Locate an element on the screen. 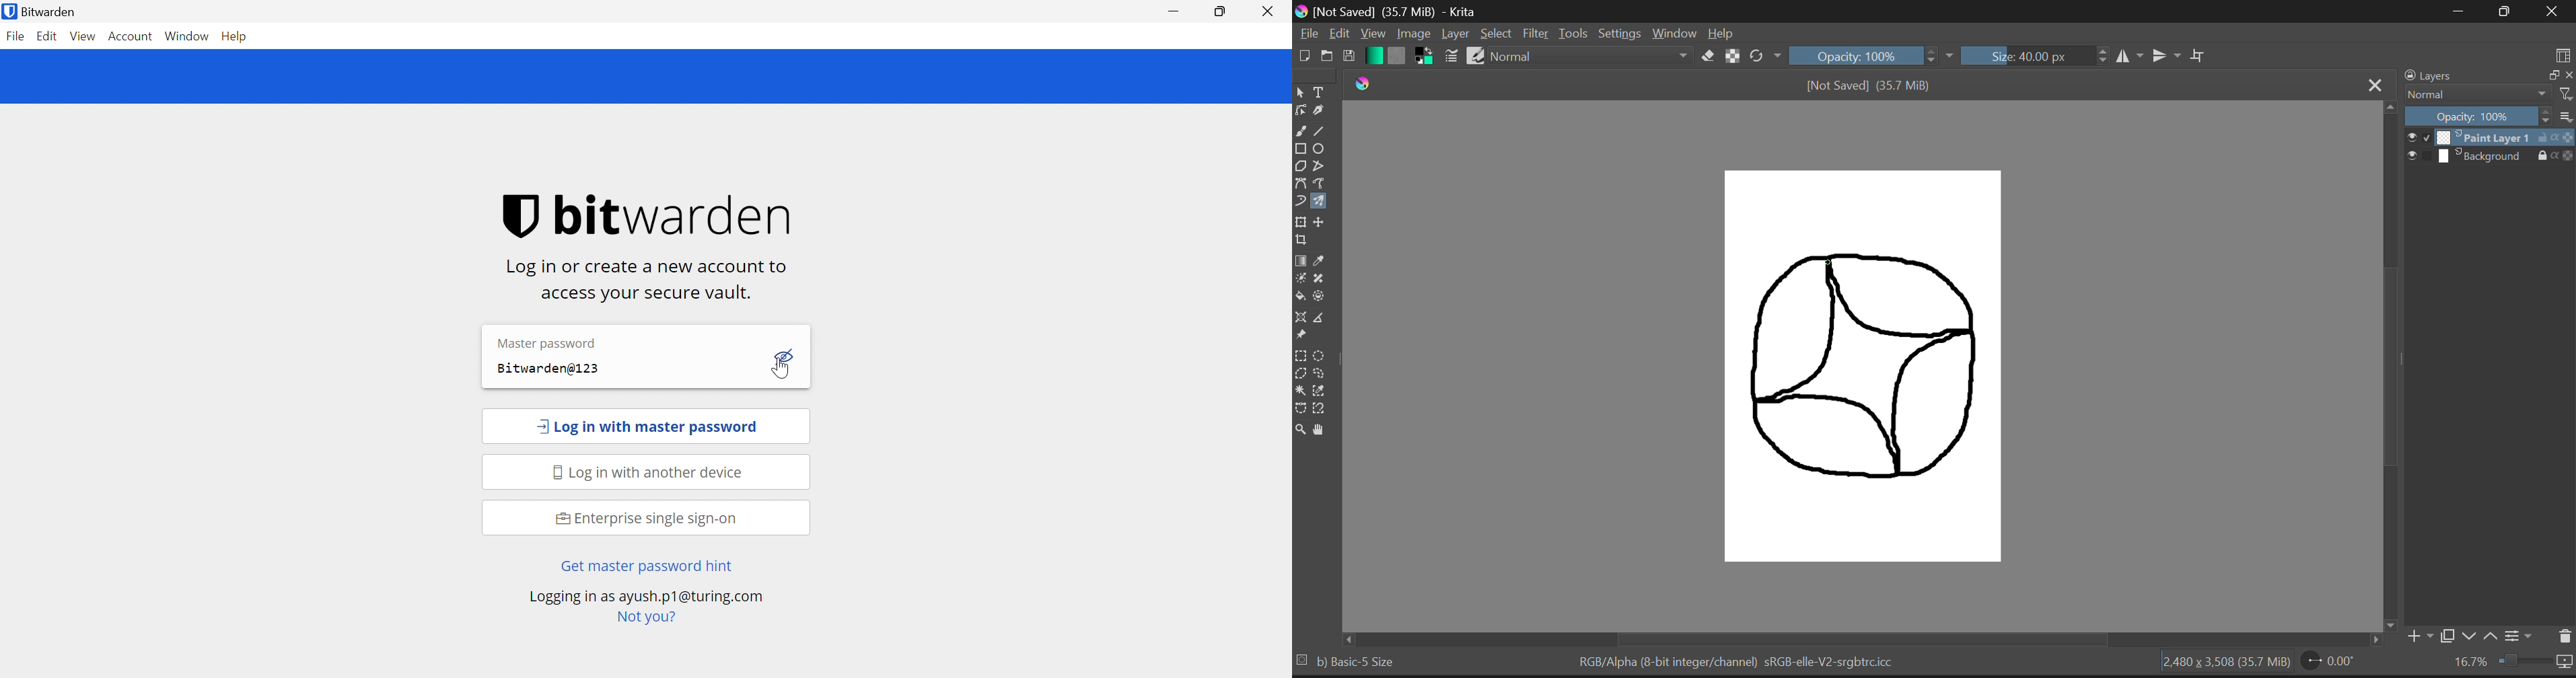  Select is located at coordinates (1300, 92).